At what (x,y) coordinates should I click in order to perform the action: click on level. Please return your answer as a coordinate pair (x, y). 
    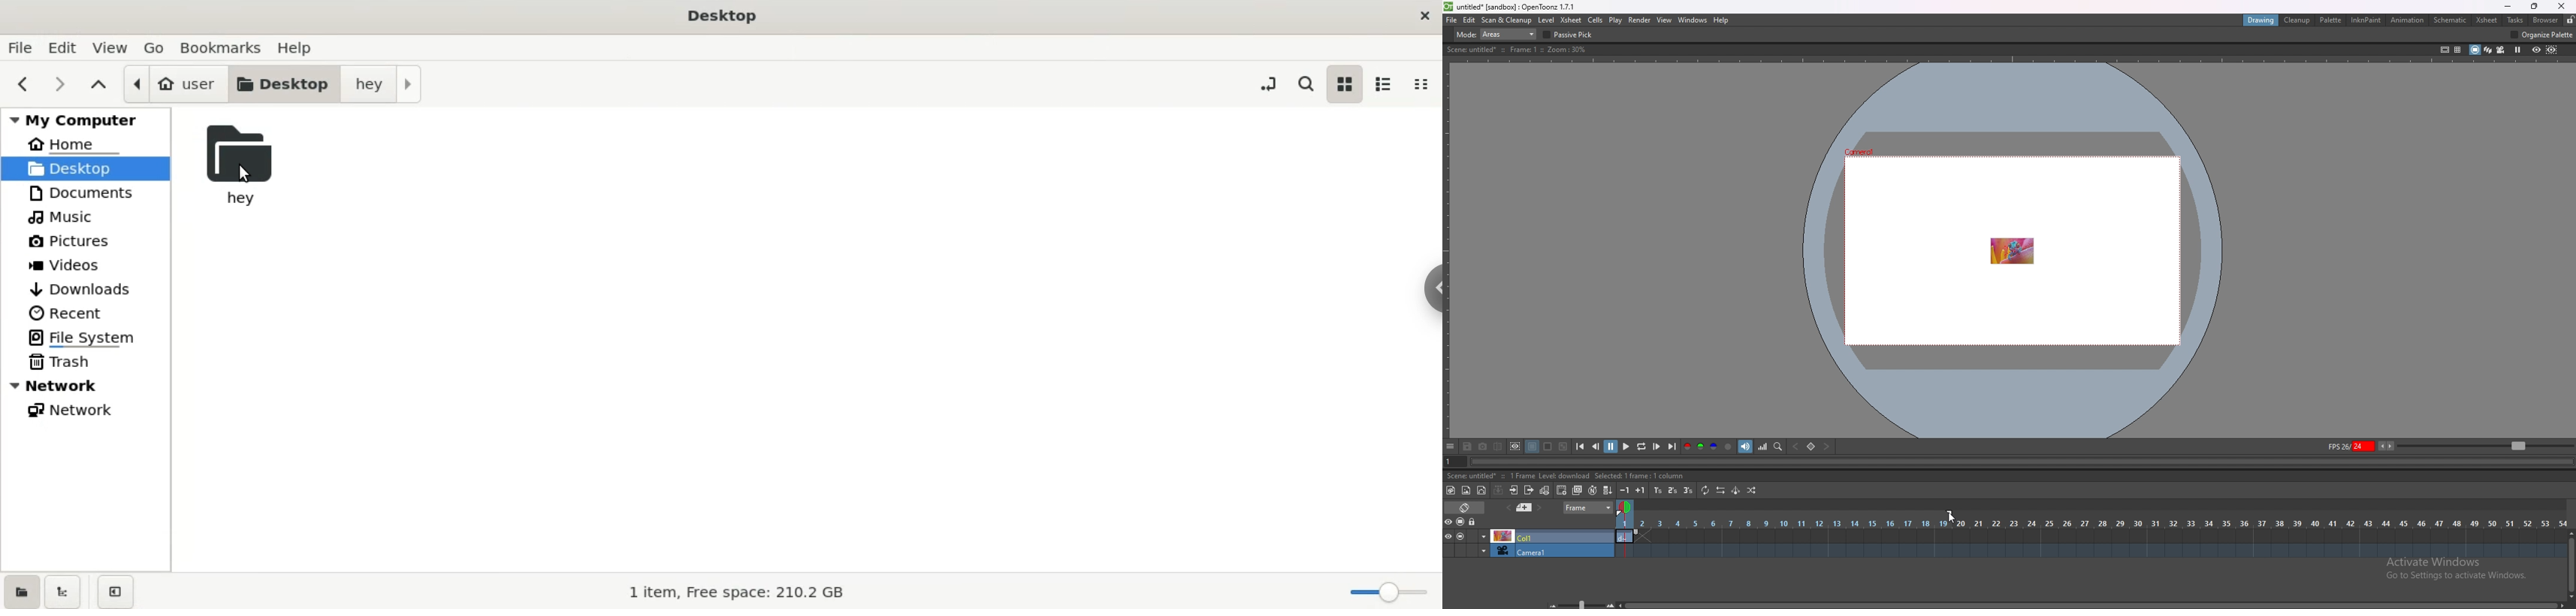
    Looking at the image, I should click on (1546, 21).